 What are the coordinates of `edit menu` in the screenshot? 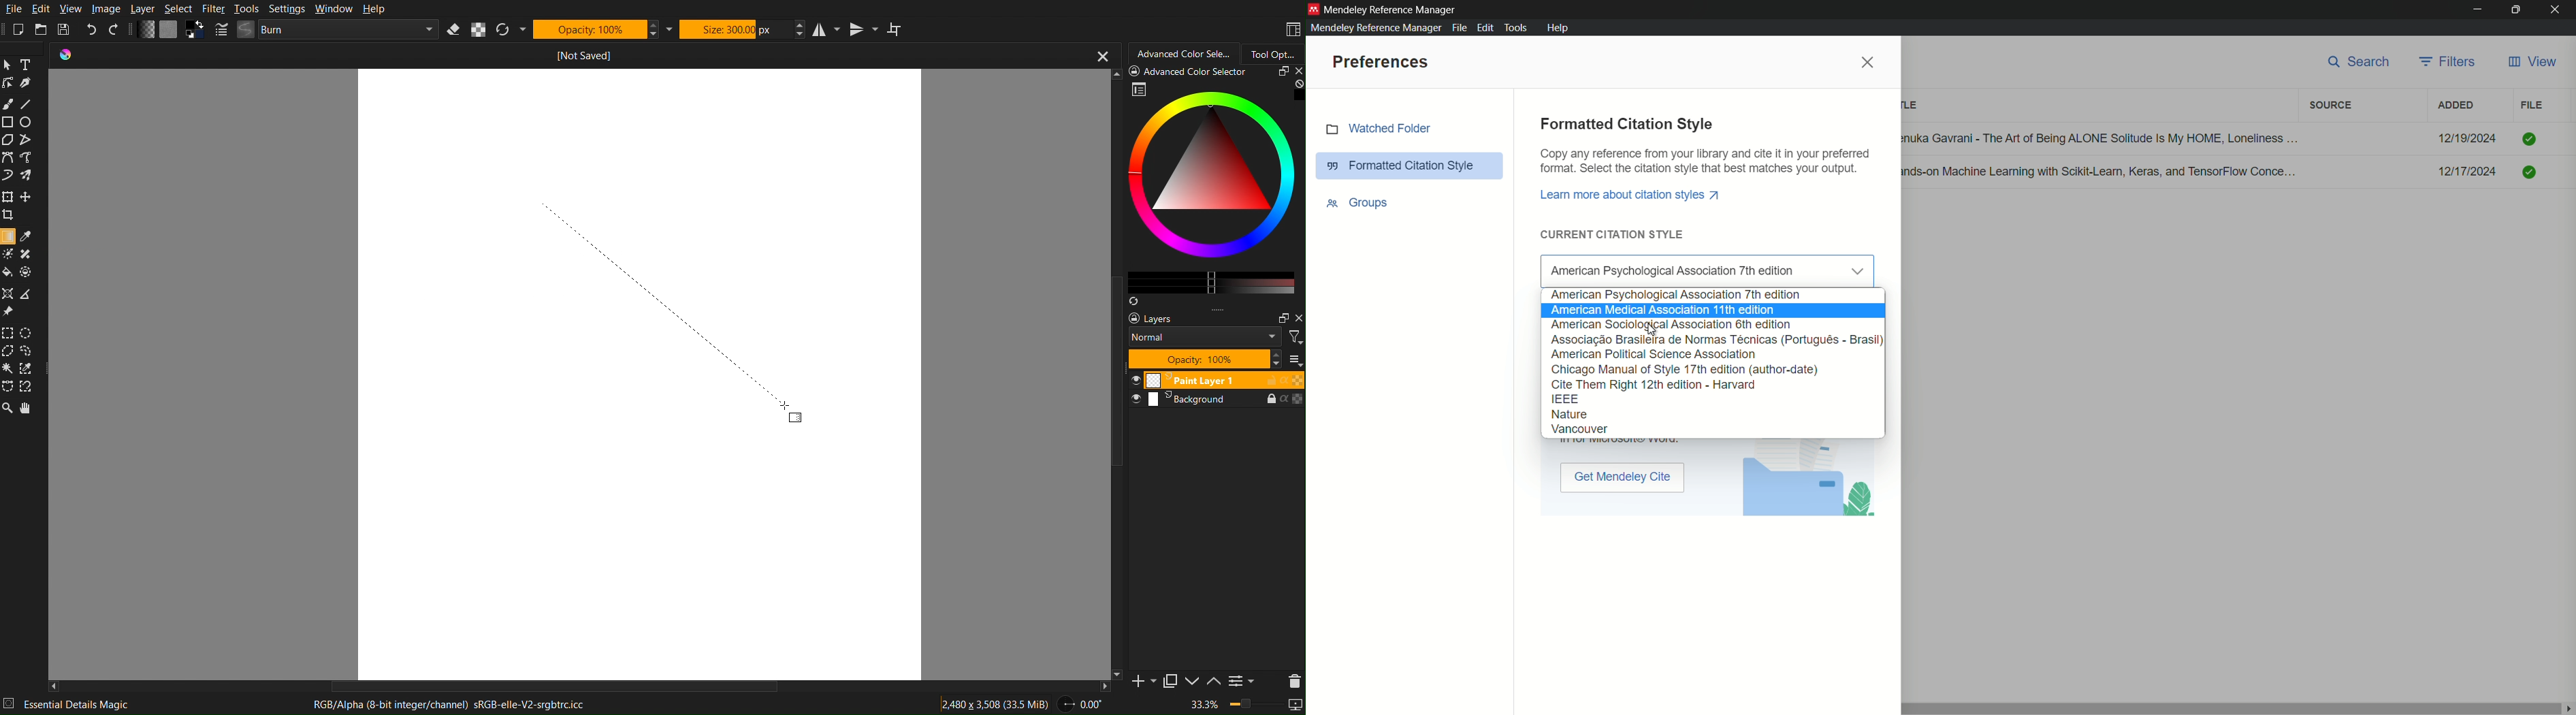 It's located at (1485, 28).